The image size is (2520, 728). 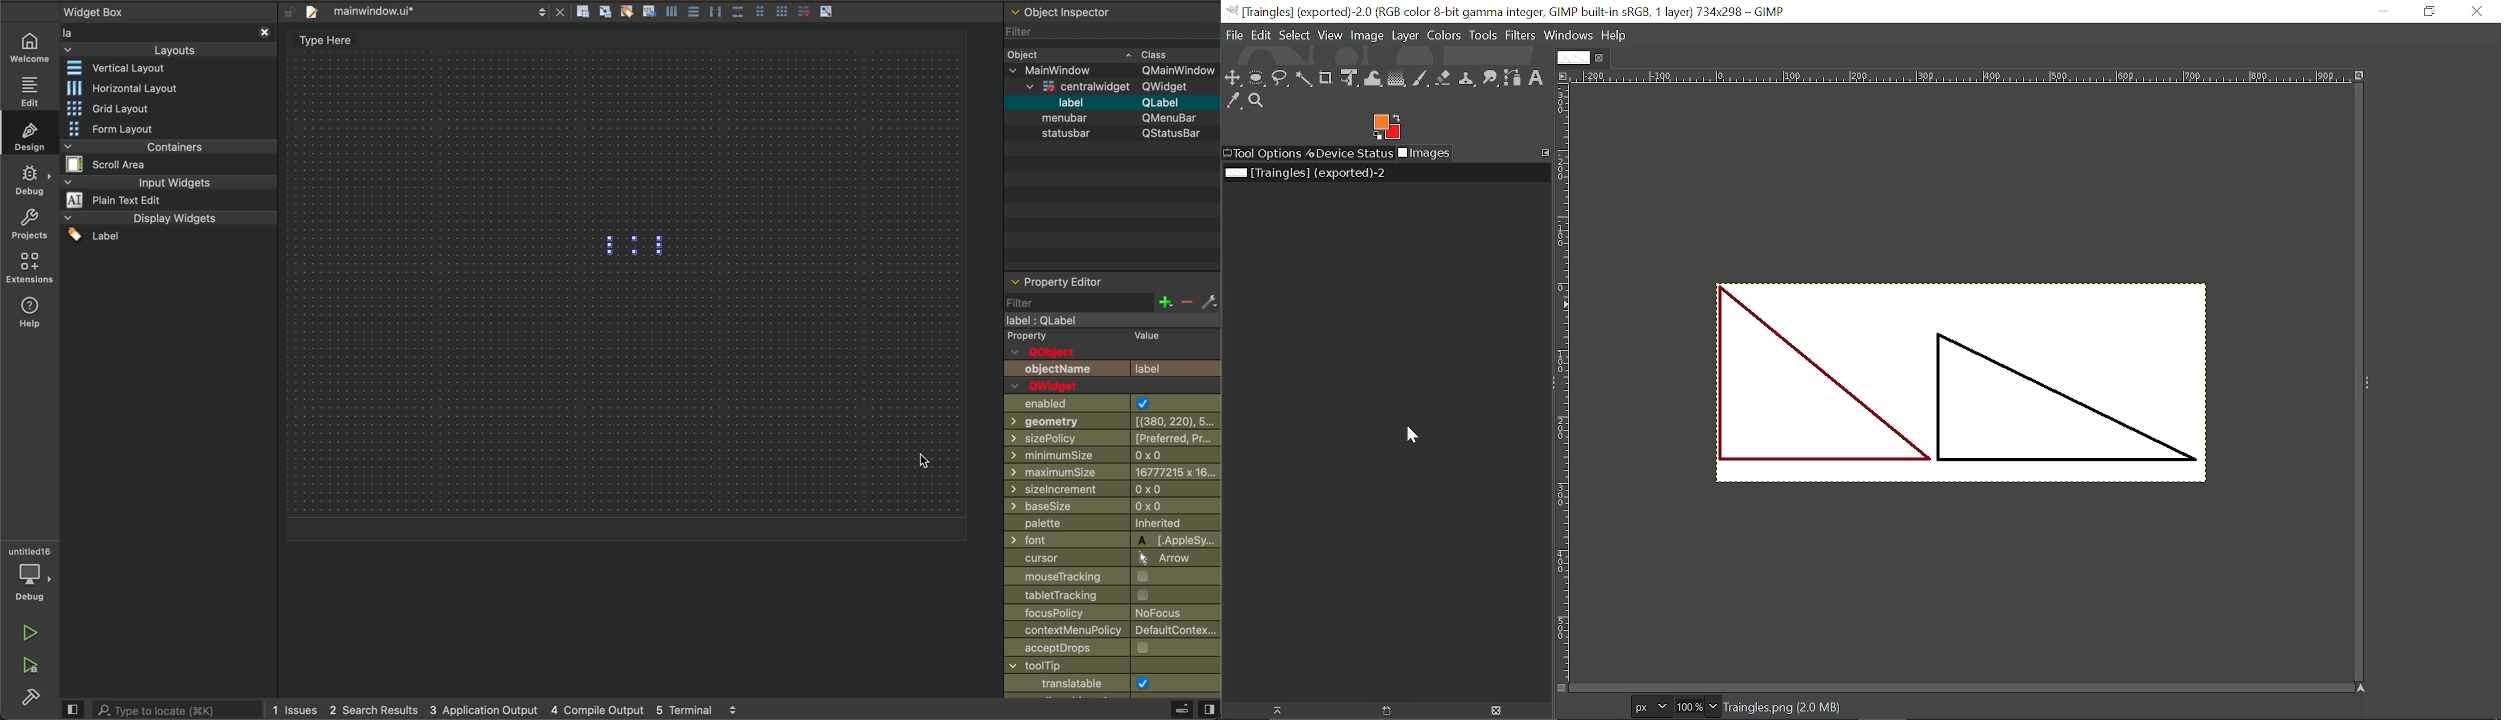 I want to click on debug, so click(x=33, y=183).